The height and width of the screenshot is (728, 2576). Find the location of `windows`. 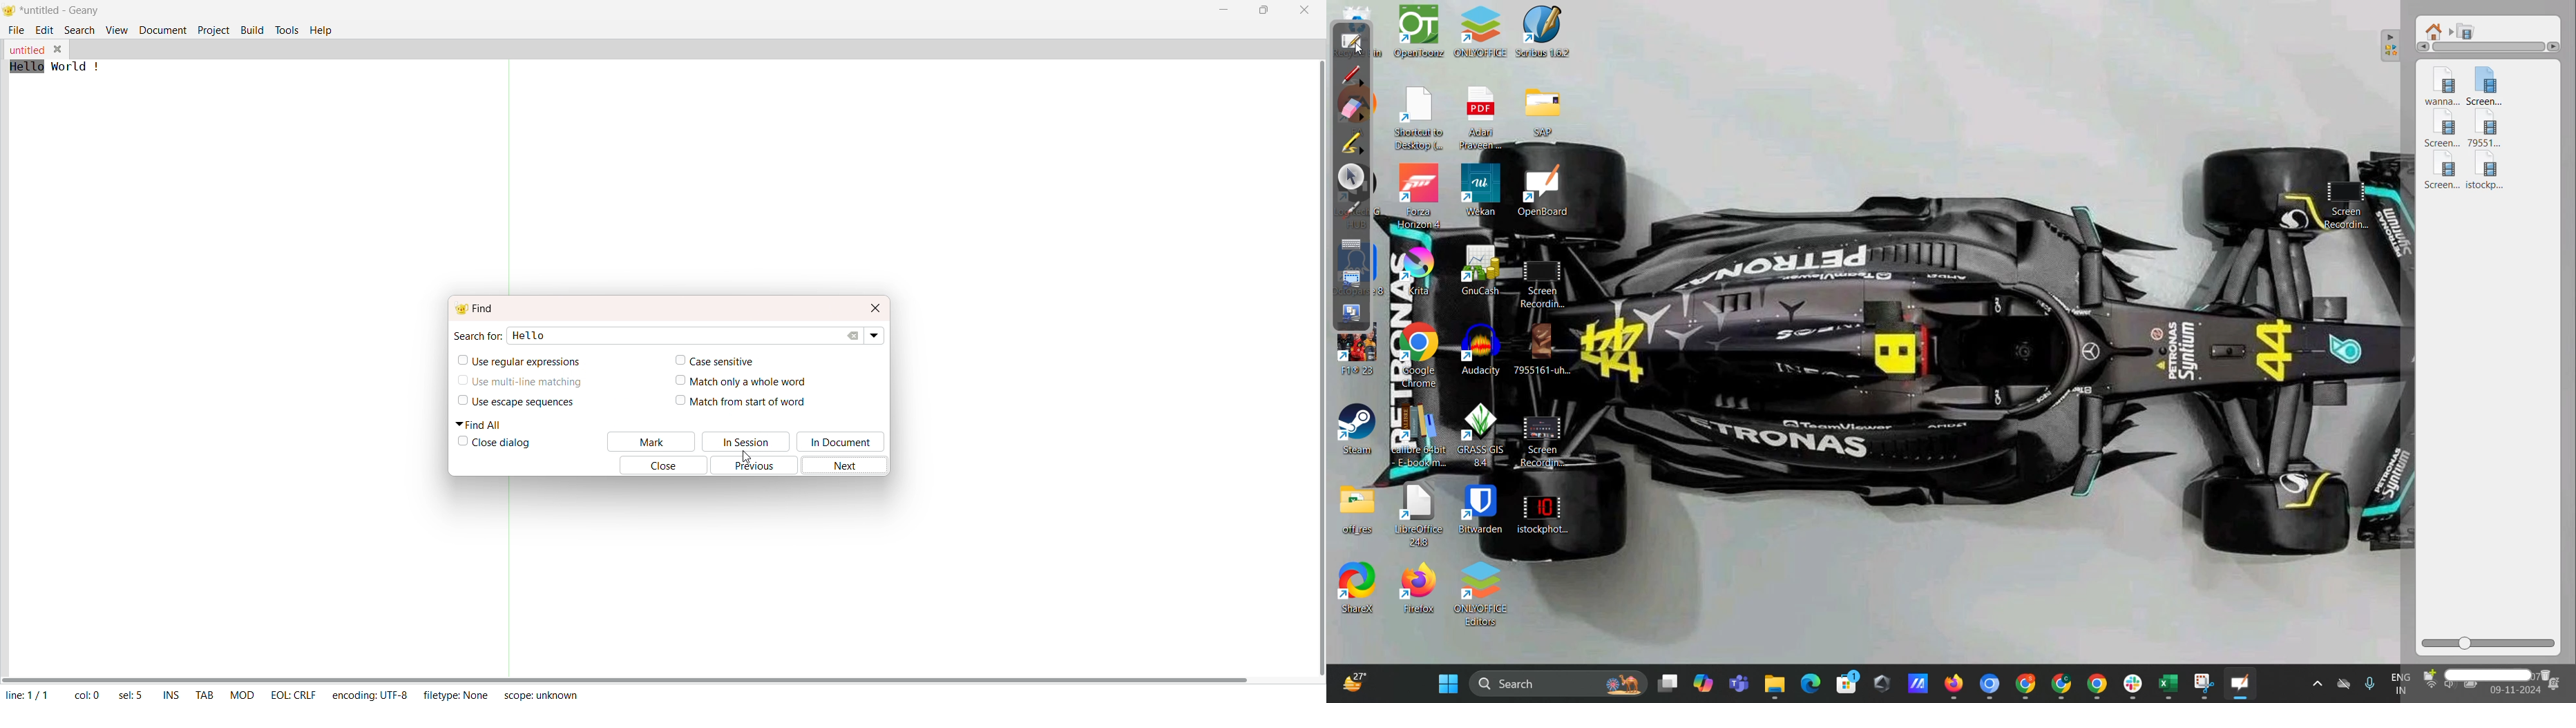

windows is located at coordinates (1450, 686).